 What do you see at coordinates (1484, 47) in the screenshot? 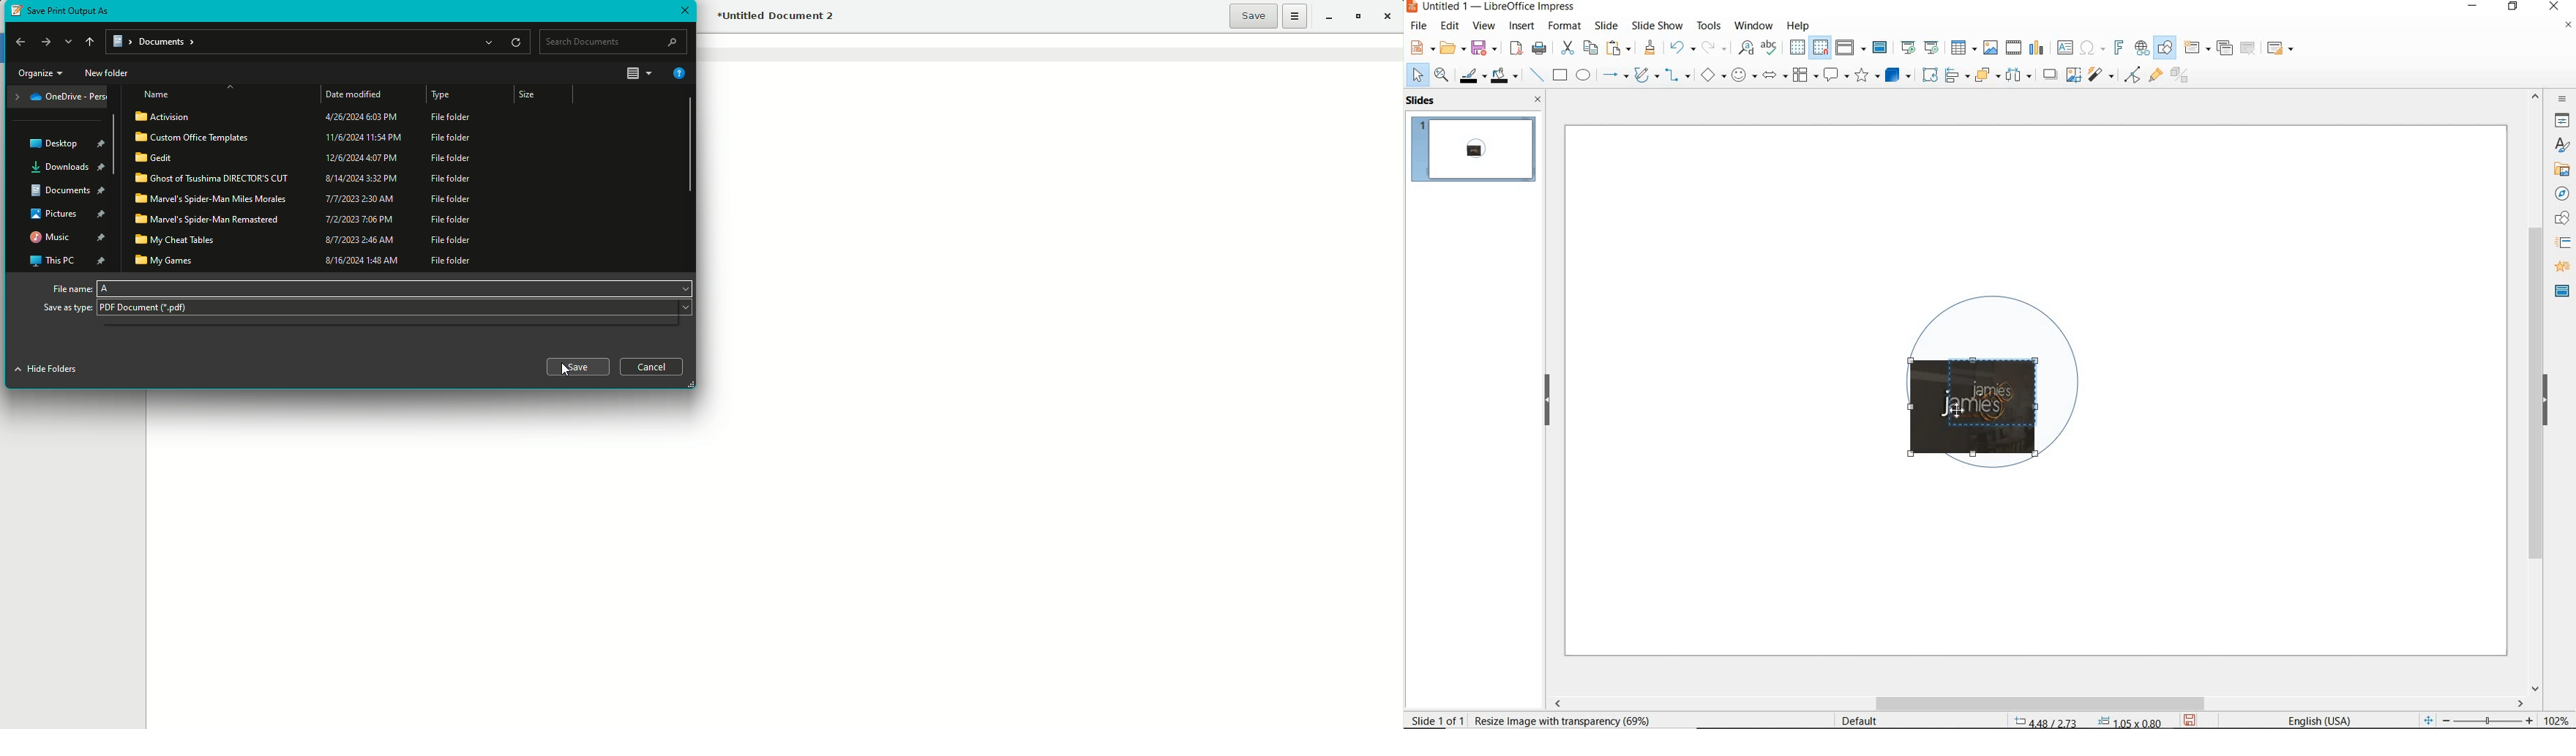
I see `save` at bounding box center [1484, 47].